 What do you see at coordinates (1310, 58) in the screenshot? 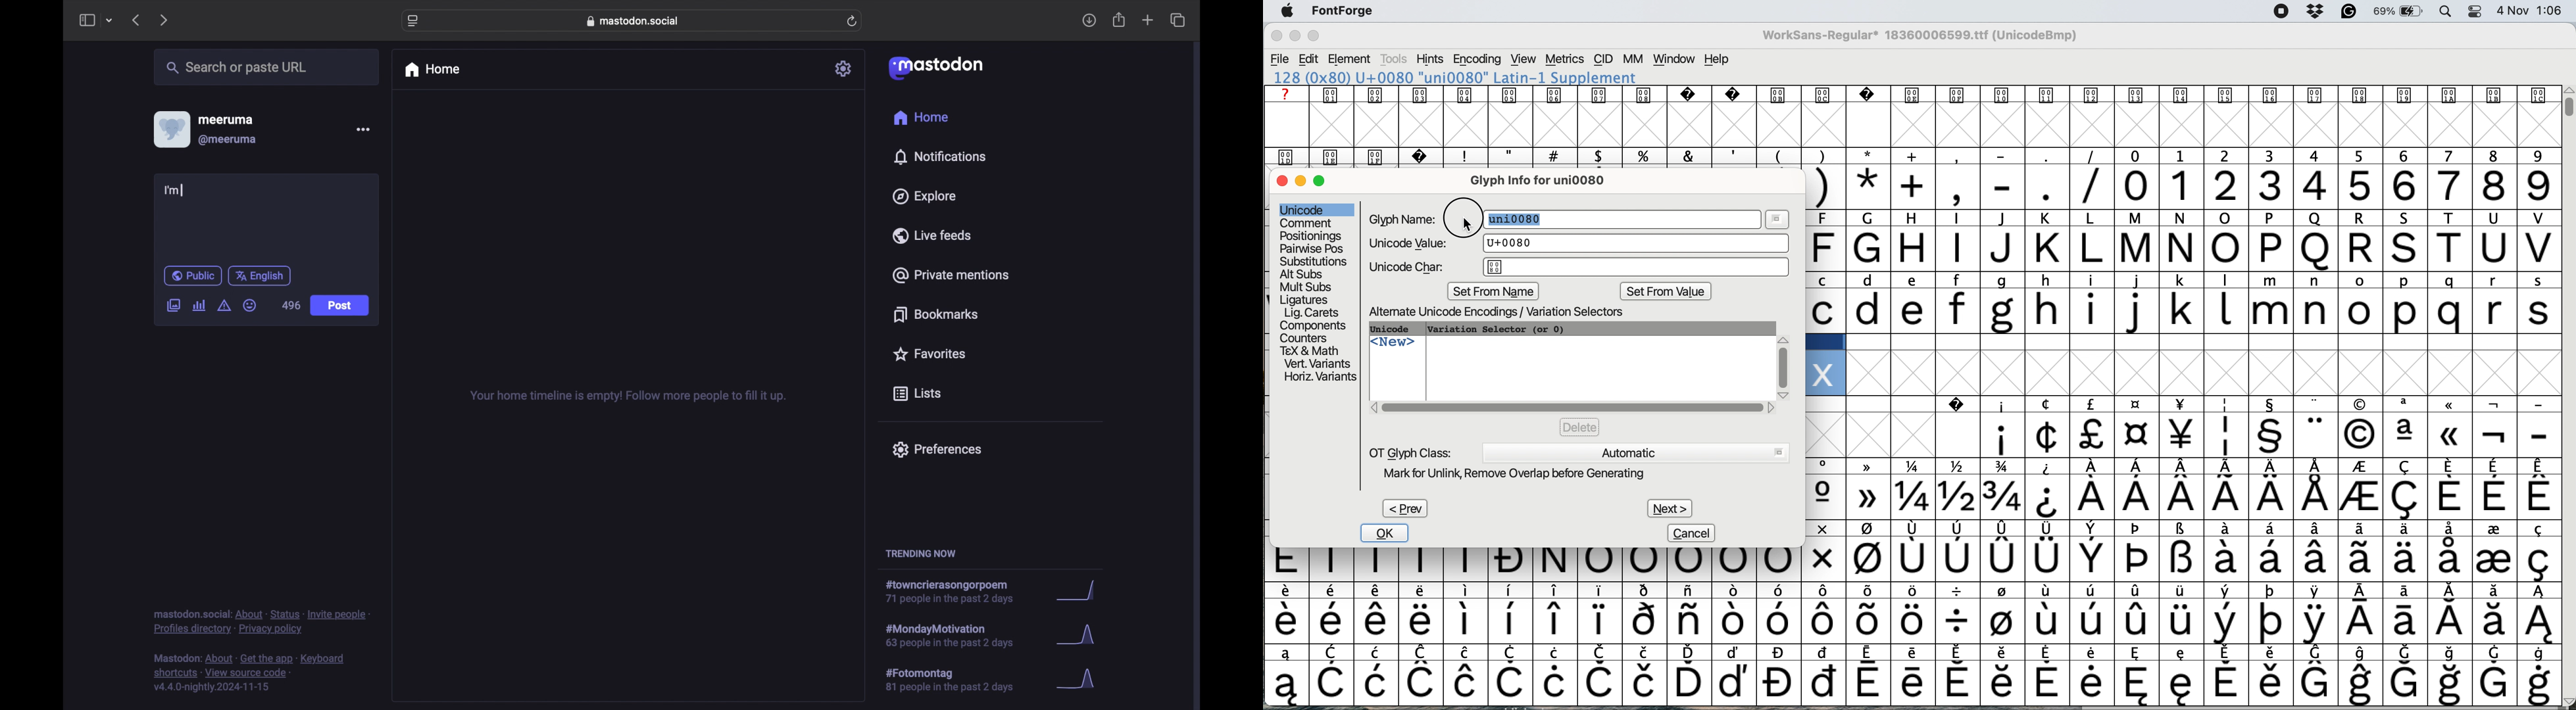
I see `edit` at bounding box center [1310, 58].